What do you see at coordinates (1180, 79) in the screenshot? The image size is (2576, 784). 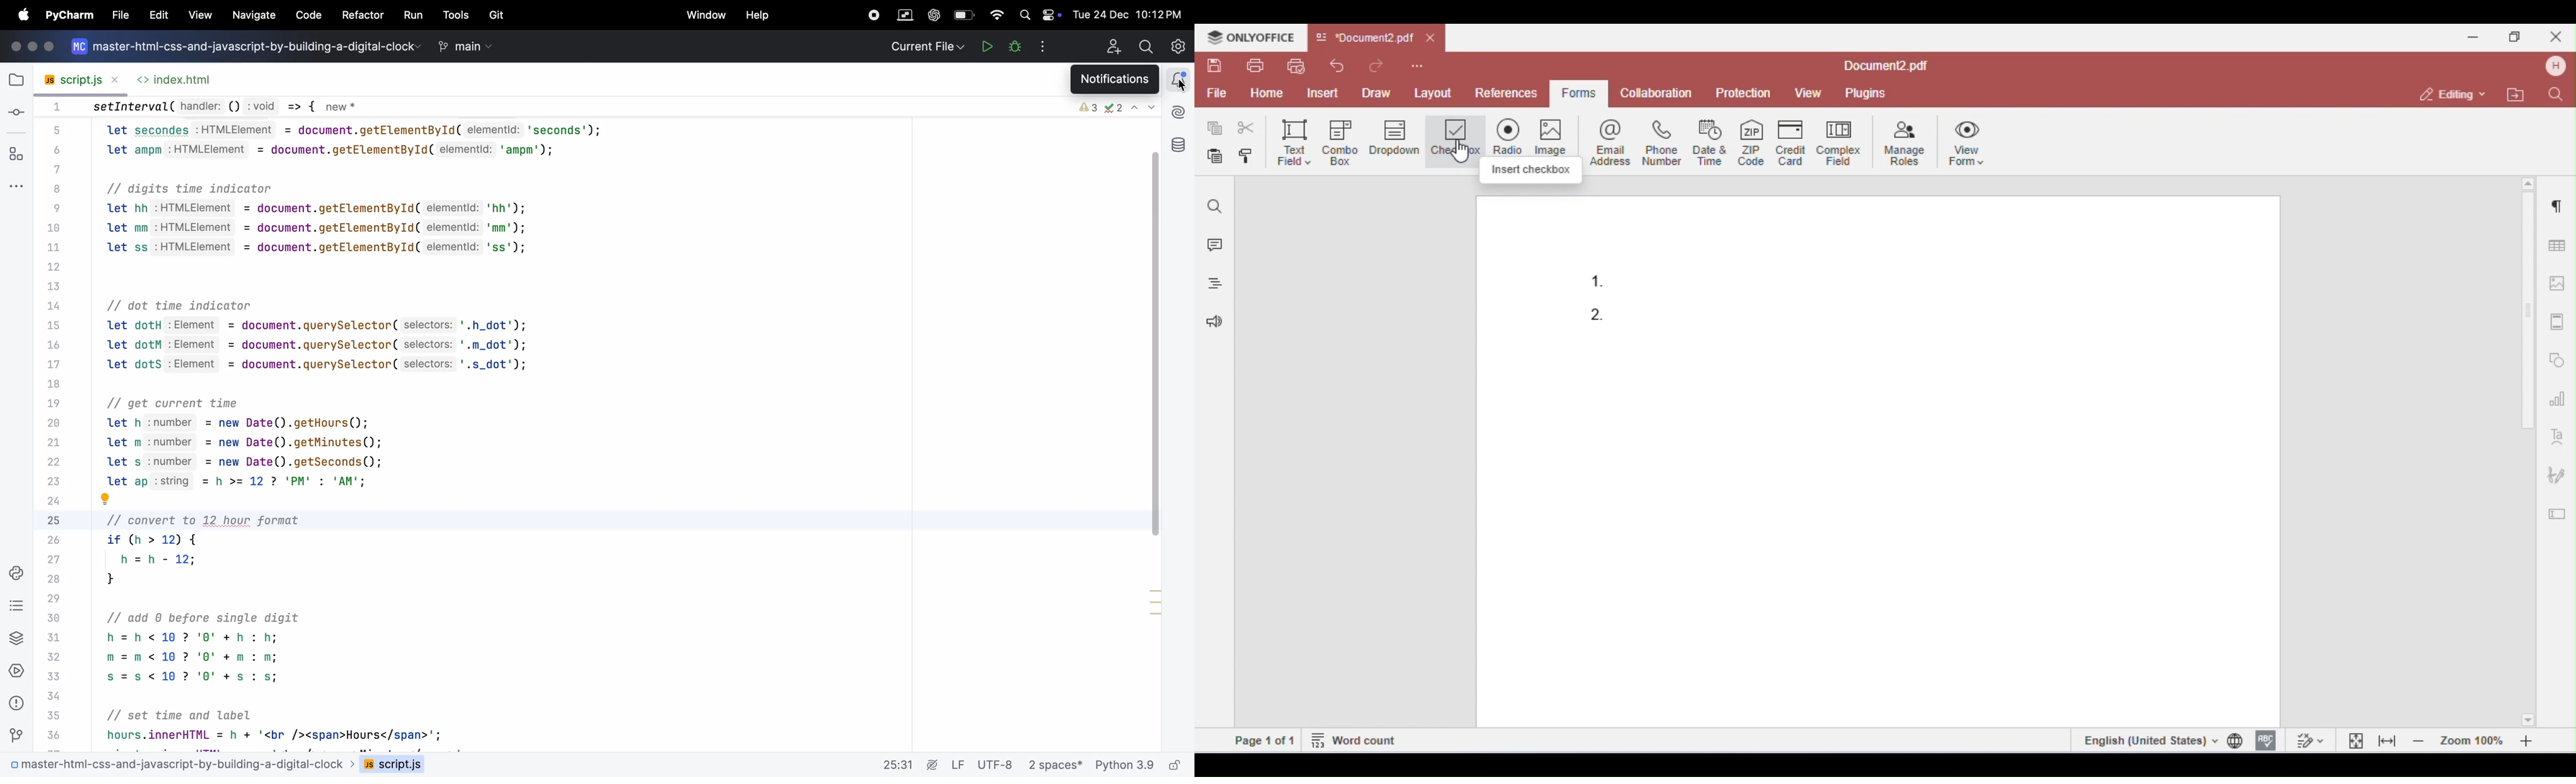 I see `notifications` at bounding box center [1180, 79].